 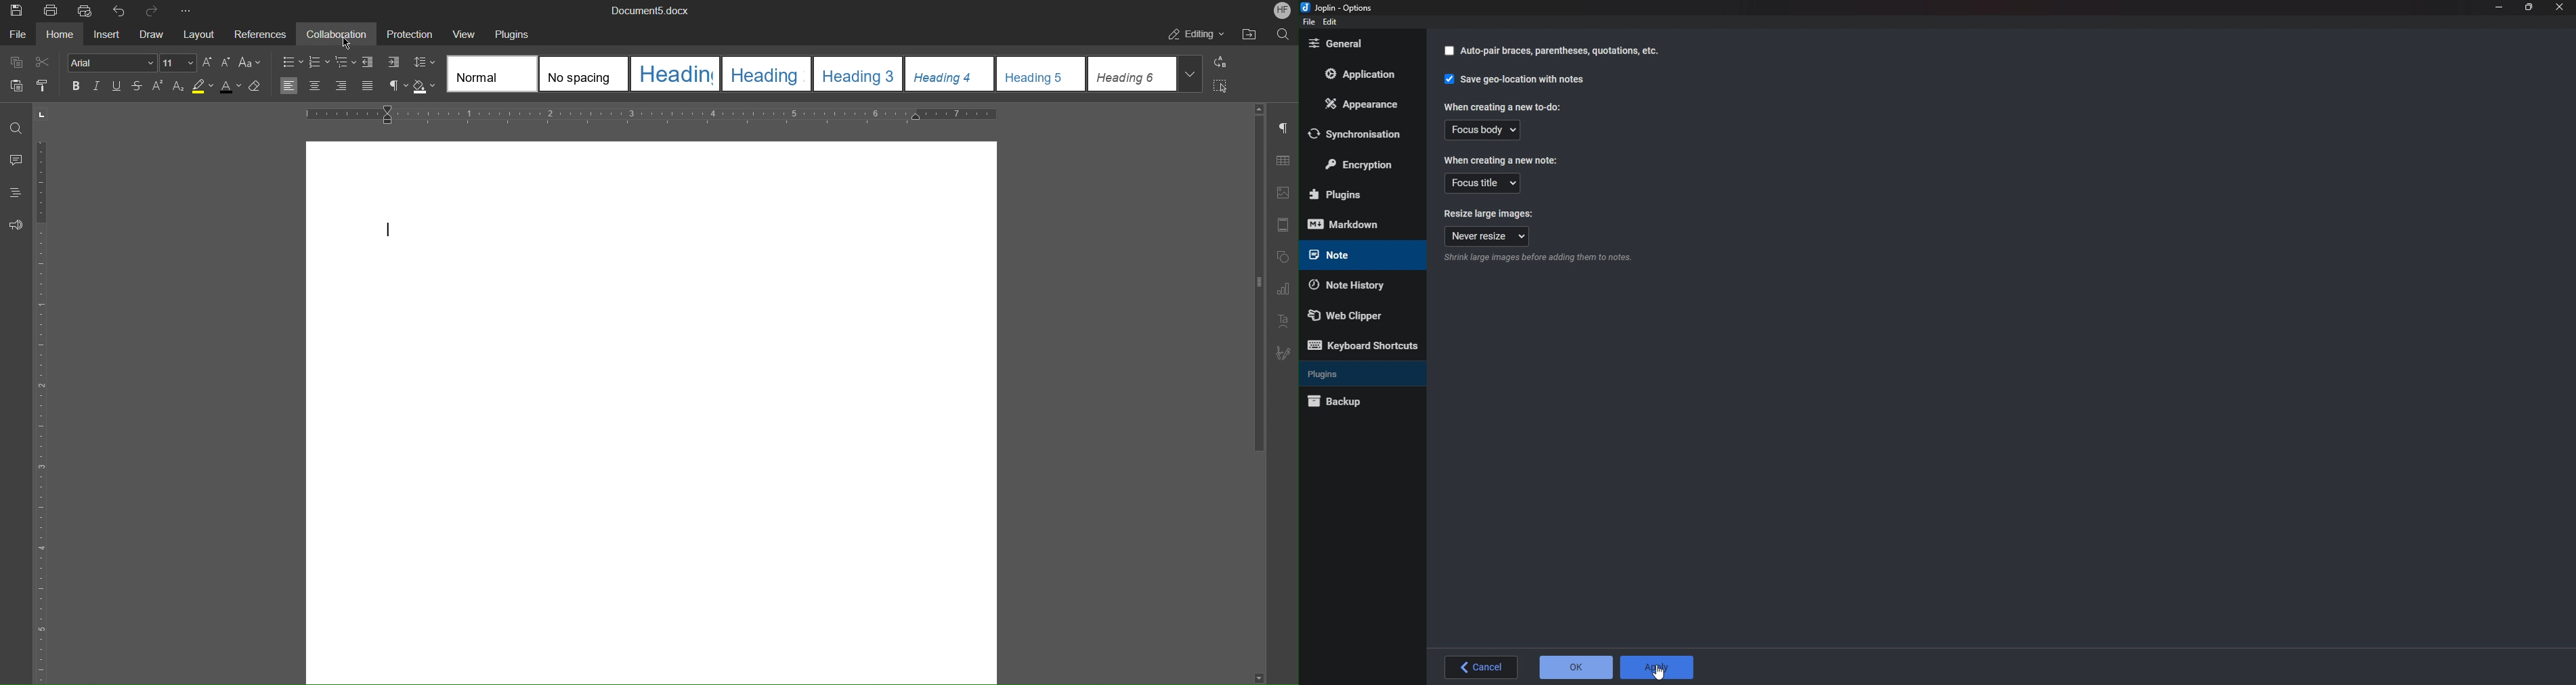 What do you see at coordinates (649, 12) in the screenshot?
I see `Document Title` at bounding box center [649, 12].